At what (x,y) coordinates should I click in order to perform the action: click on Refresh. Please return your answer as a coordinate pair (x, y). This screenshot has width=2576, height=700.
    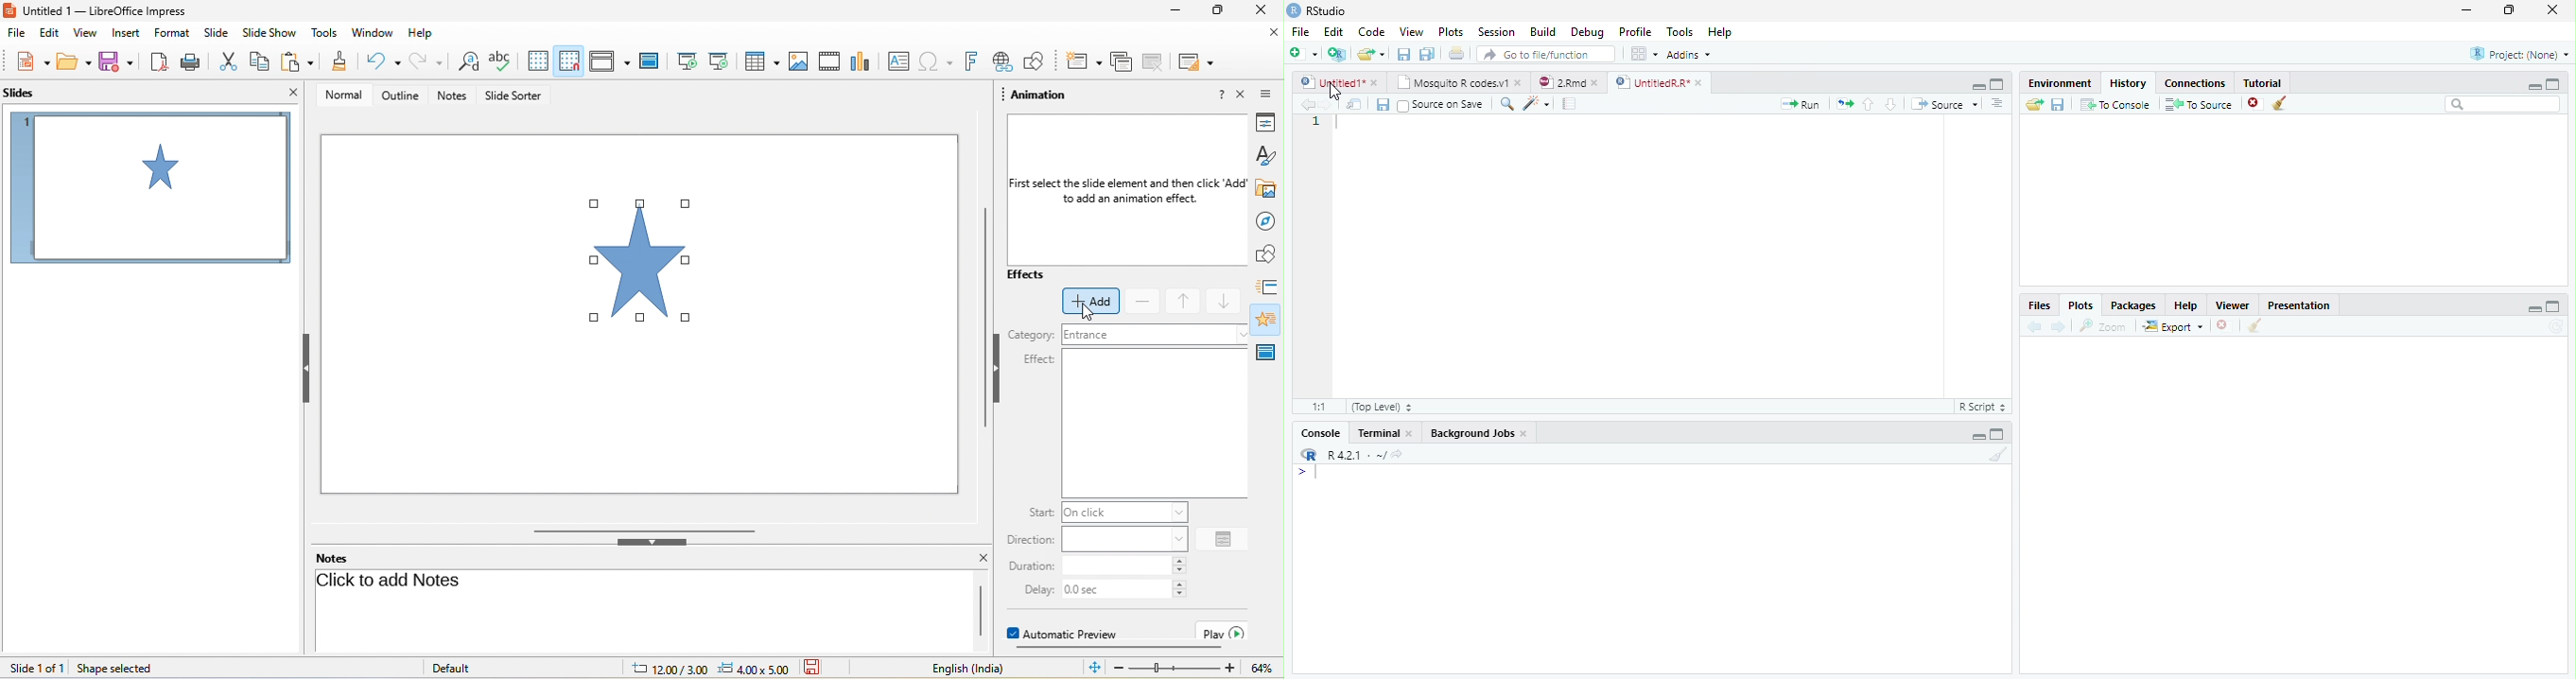
    Looking at the image, I should click on (2556, 327).